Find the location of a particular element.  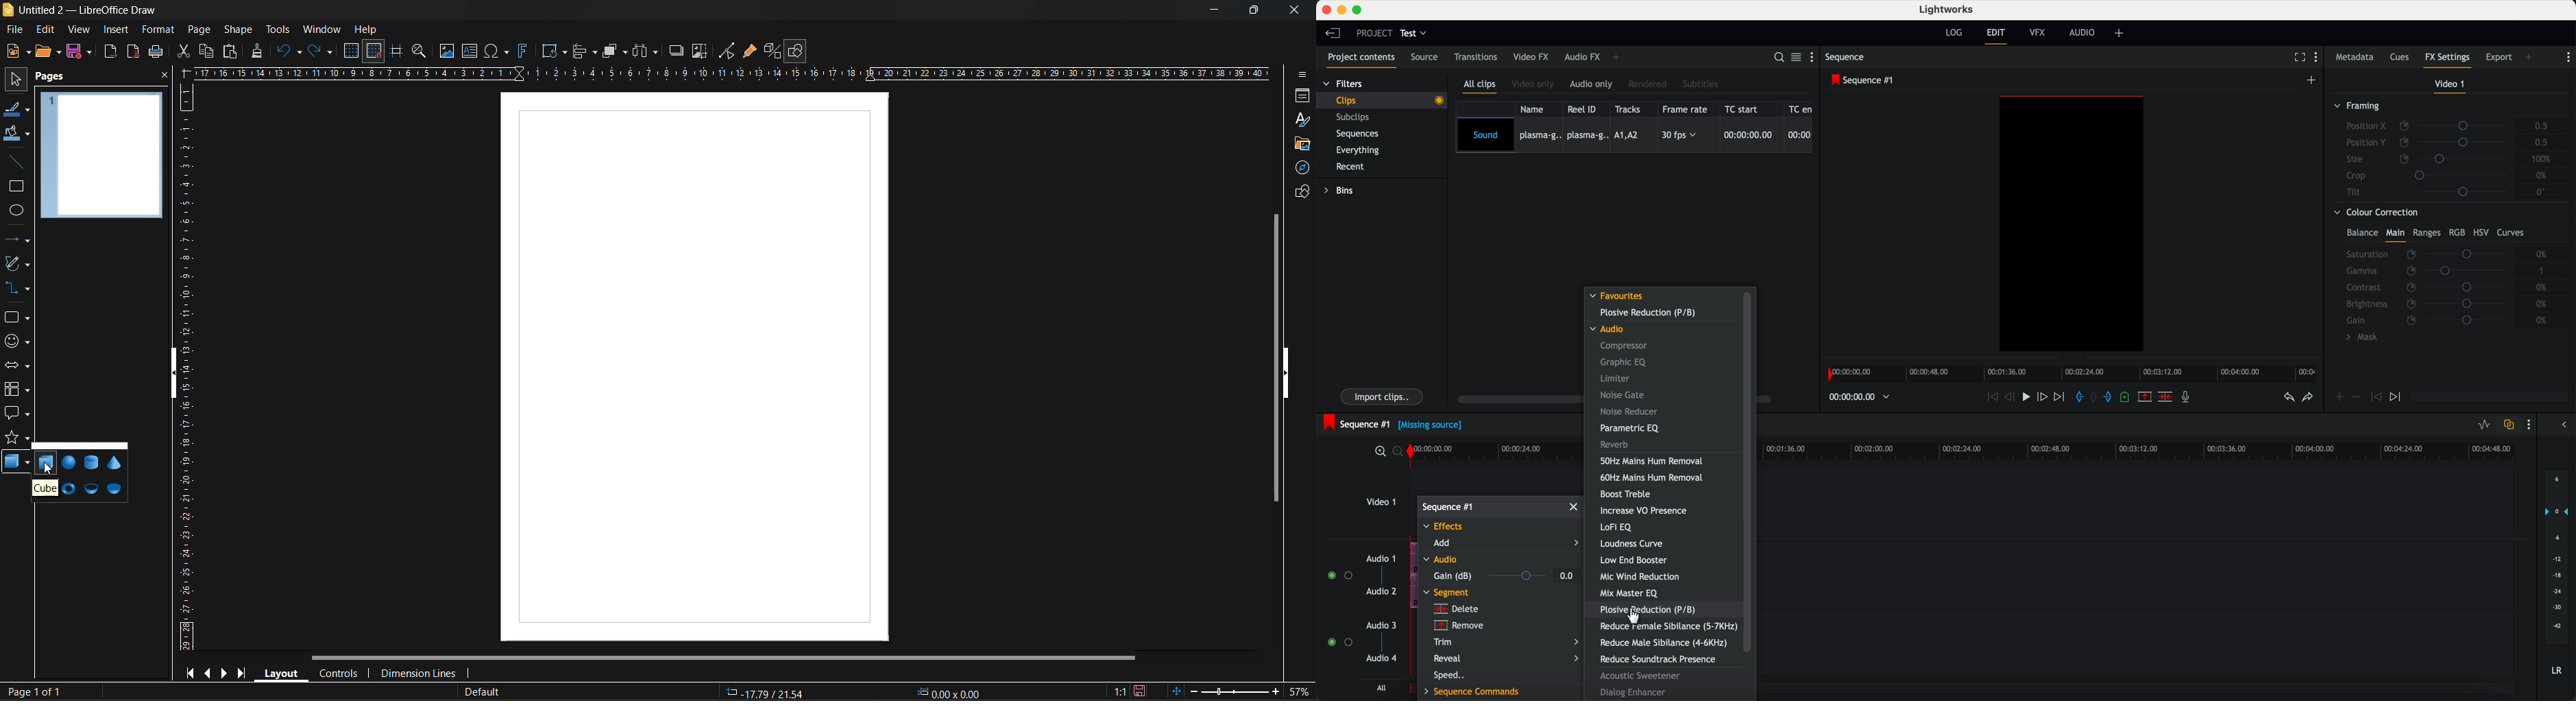

distribute is located at coordinates (646, 50).